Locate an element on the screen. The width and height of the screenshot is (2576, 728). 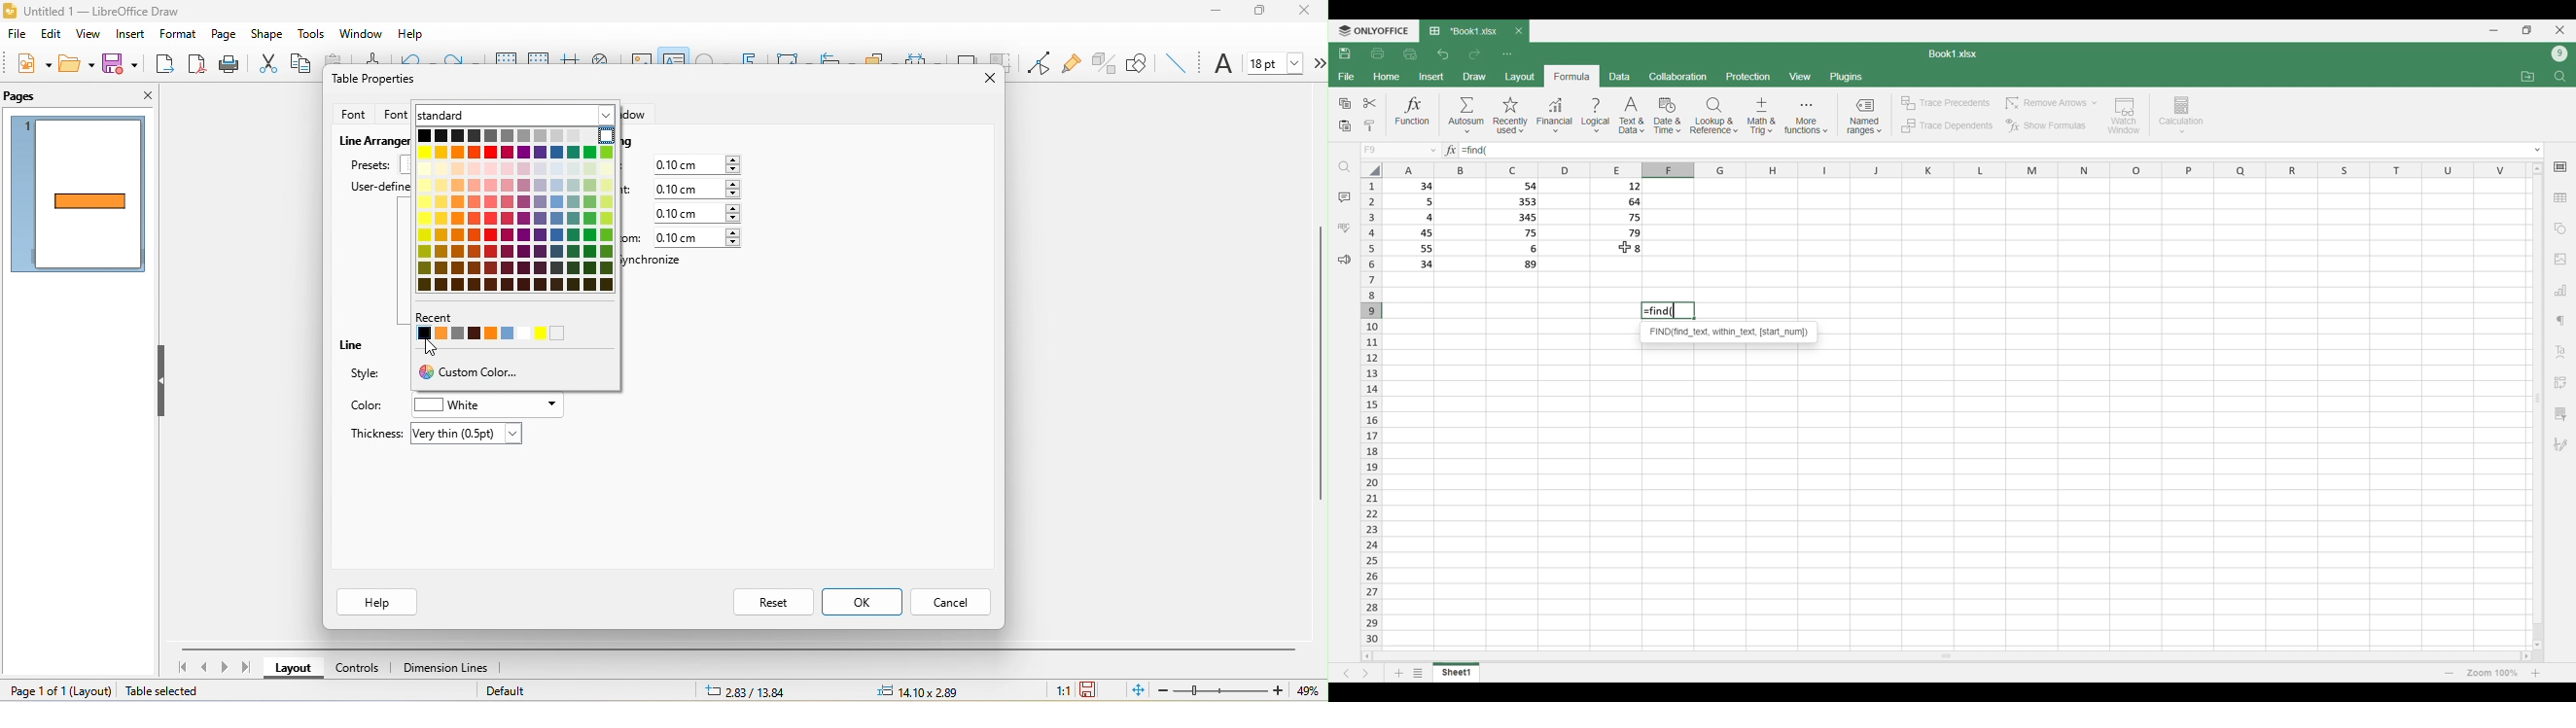
close is located at coordinates (984, 75).